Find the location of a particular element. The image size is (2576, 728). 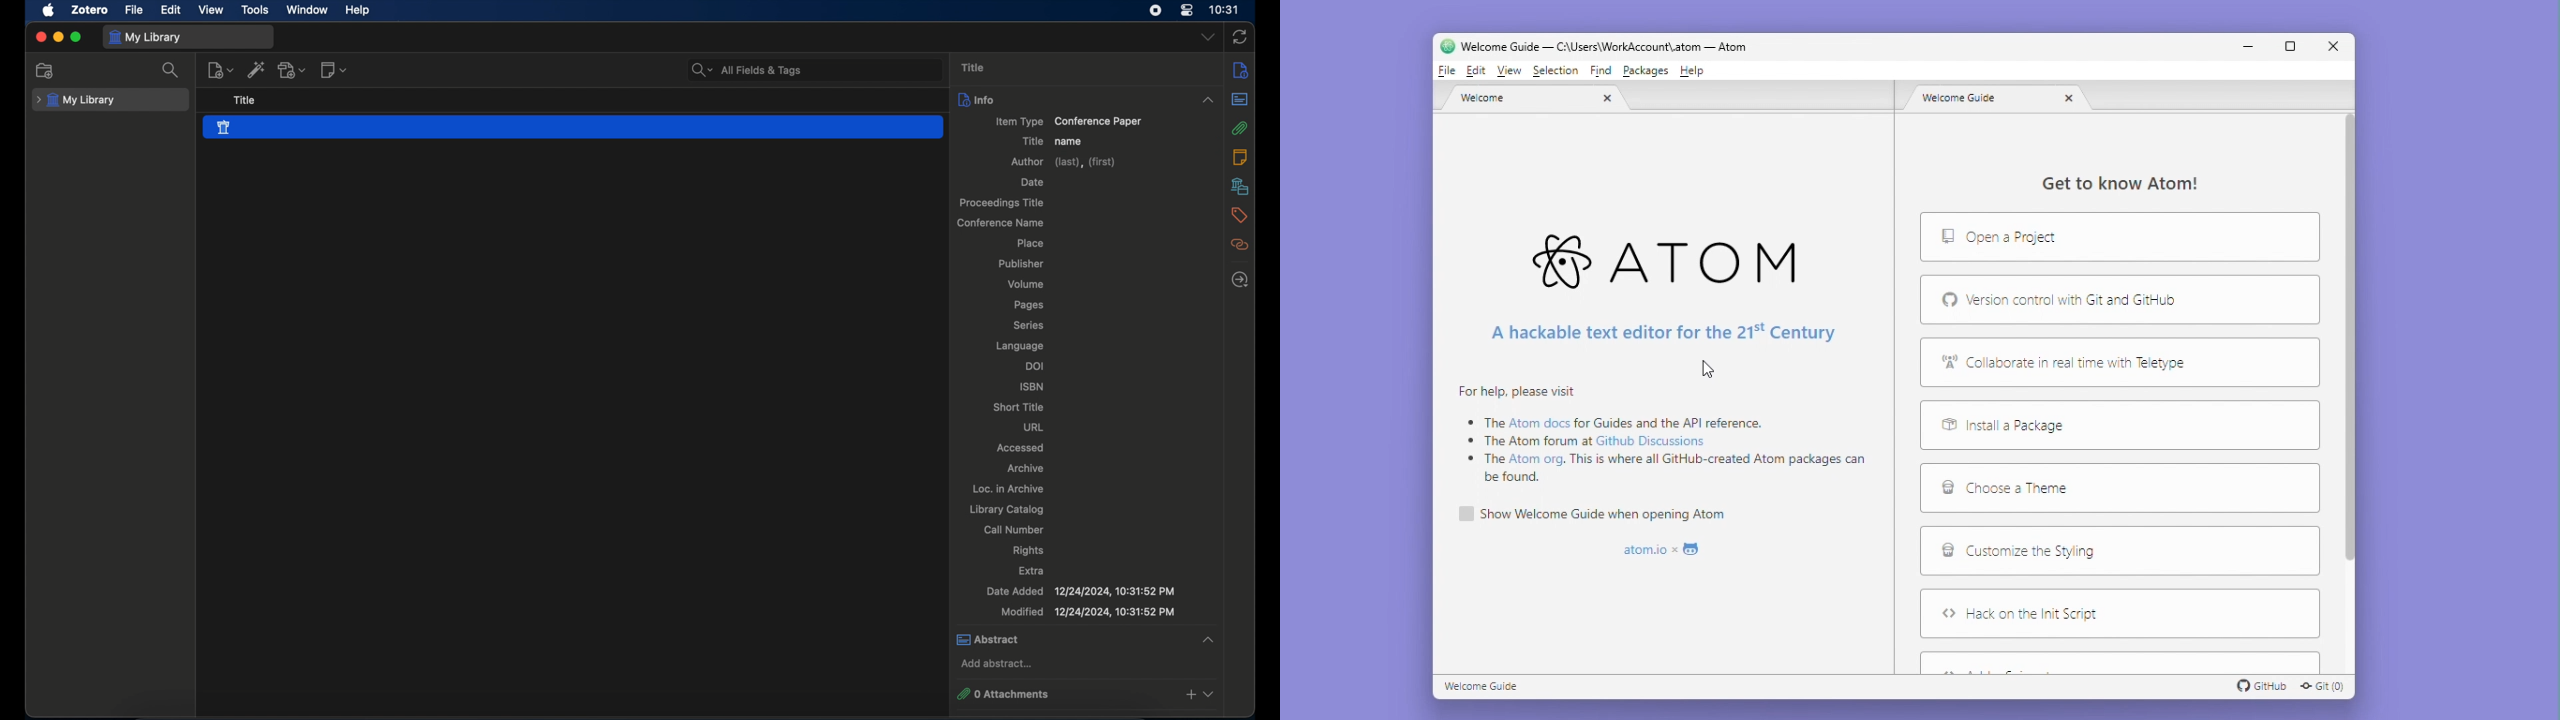

dropdown is located at coordinates (1209, 37).